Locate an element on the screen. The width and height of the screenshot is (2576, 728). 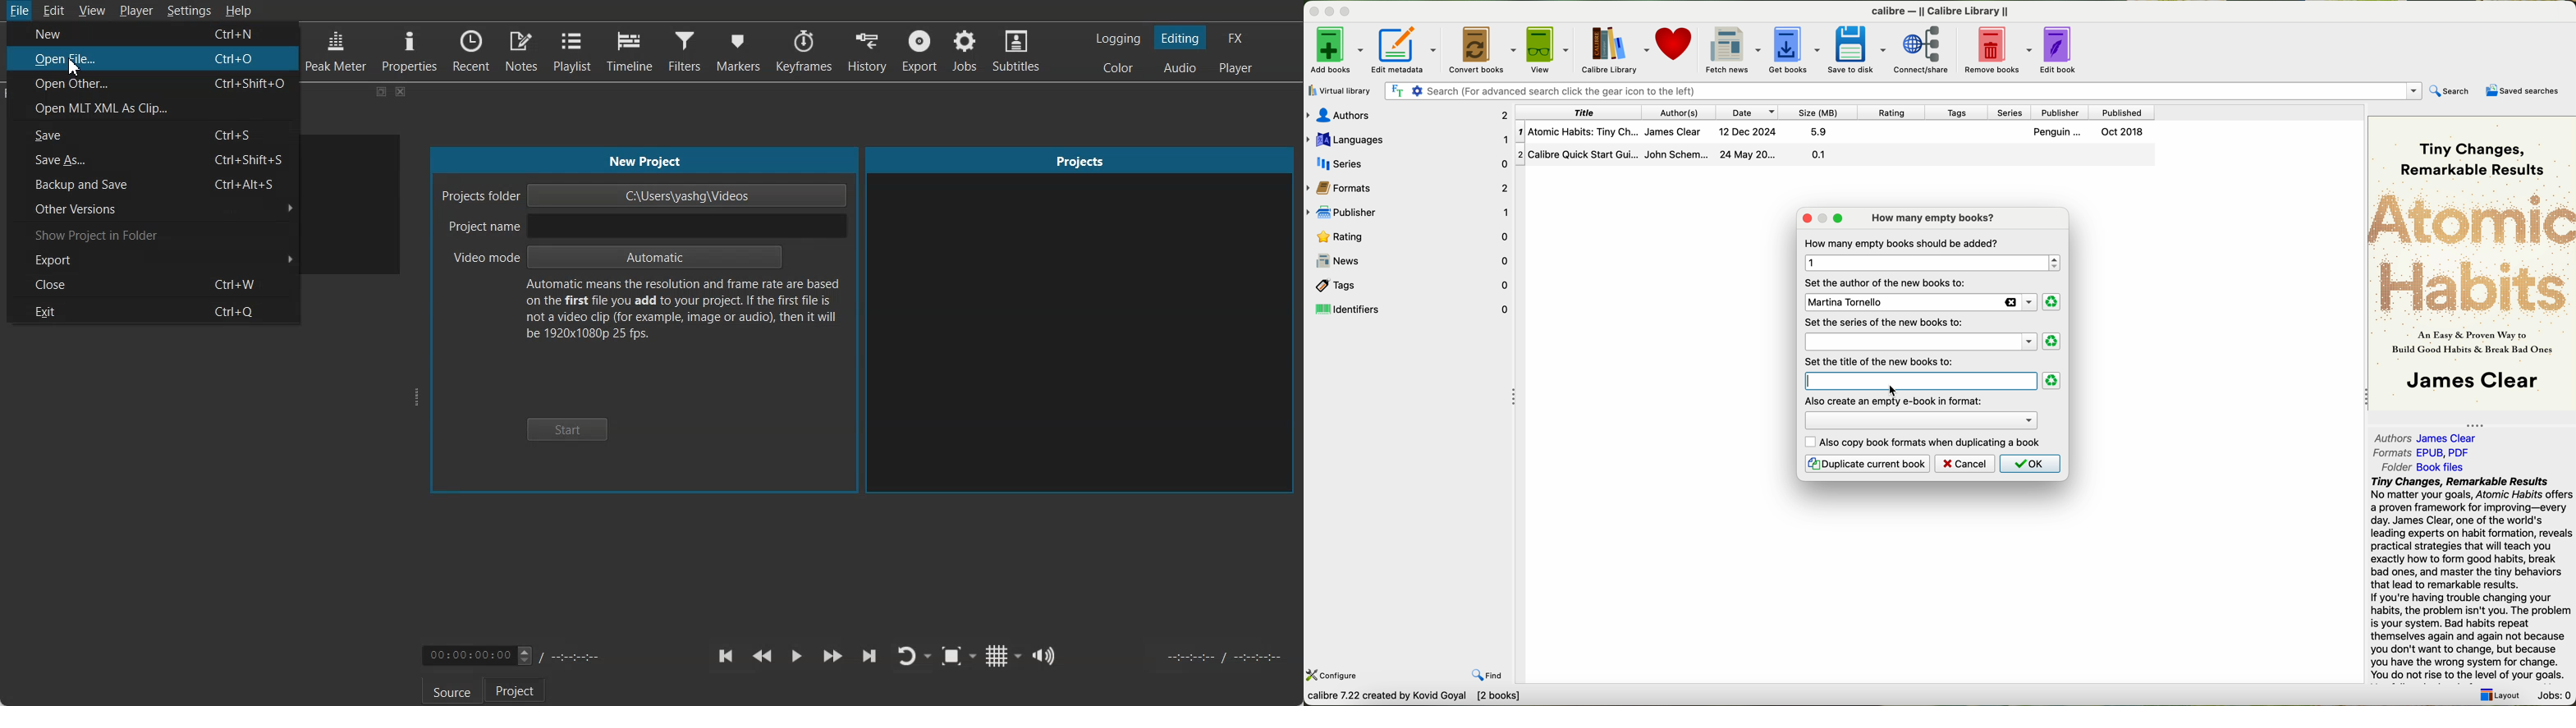
input project name is located at coordinates (688, 227).